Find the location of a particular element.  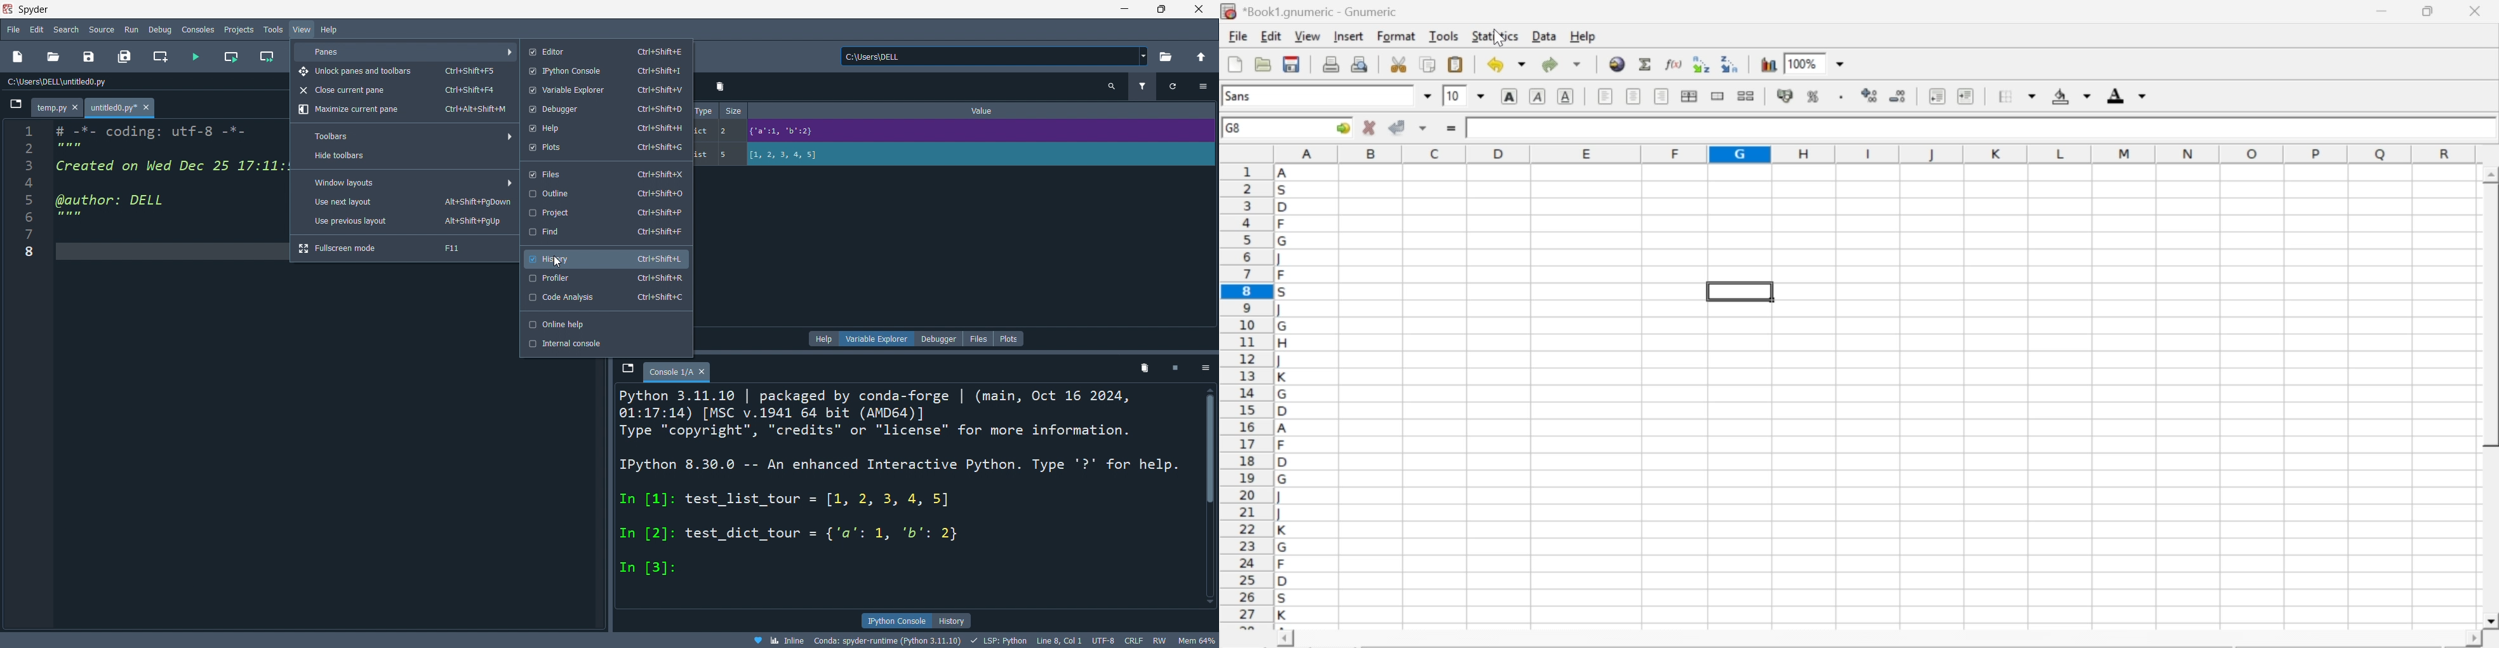

align left is located at coordinates (1605, 94).